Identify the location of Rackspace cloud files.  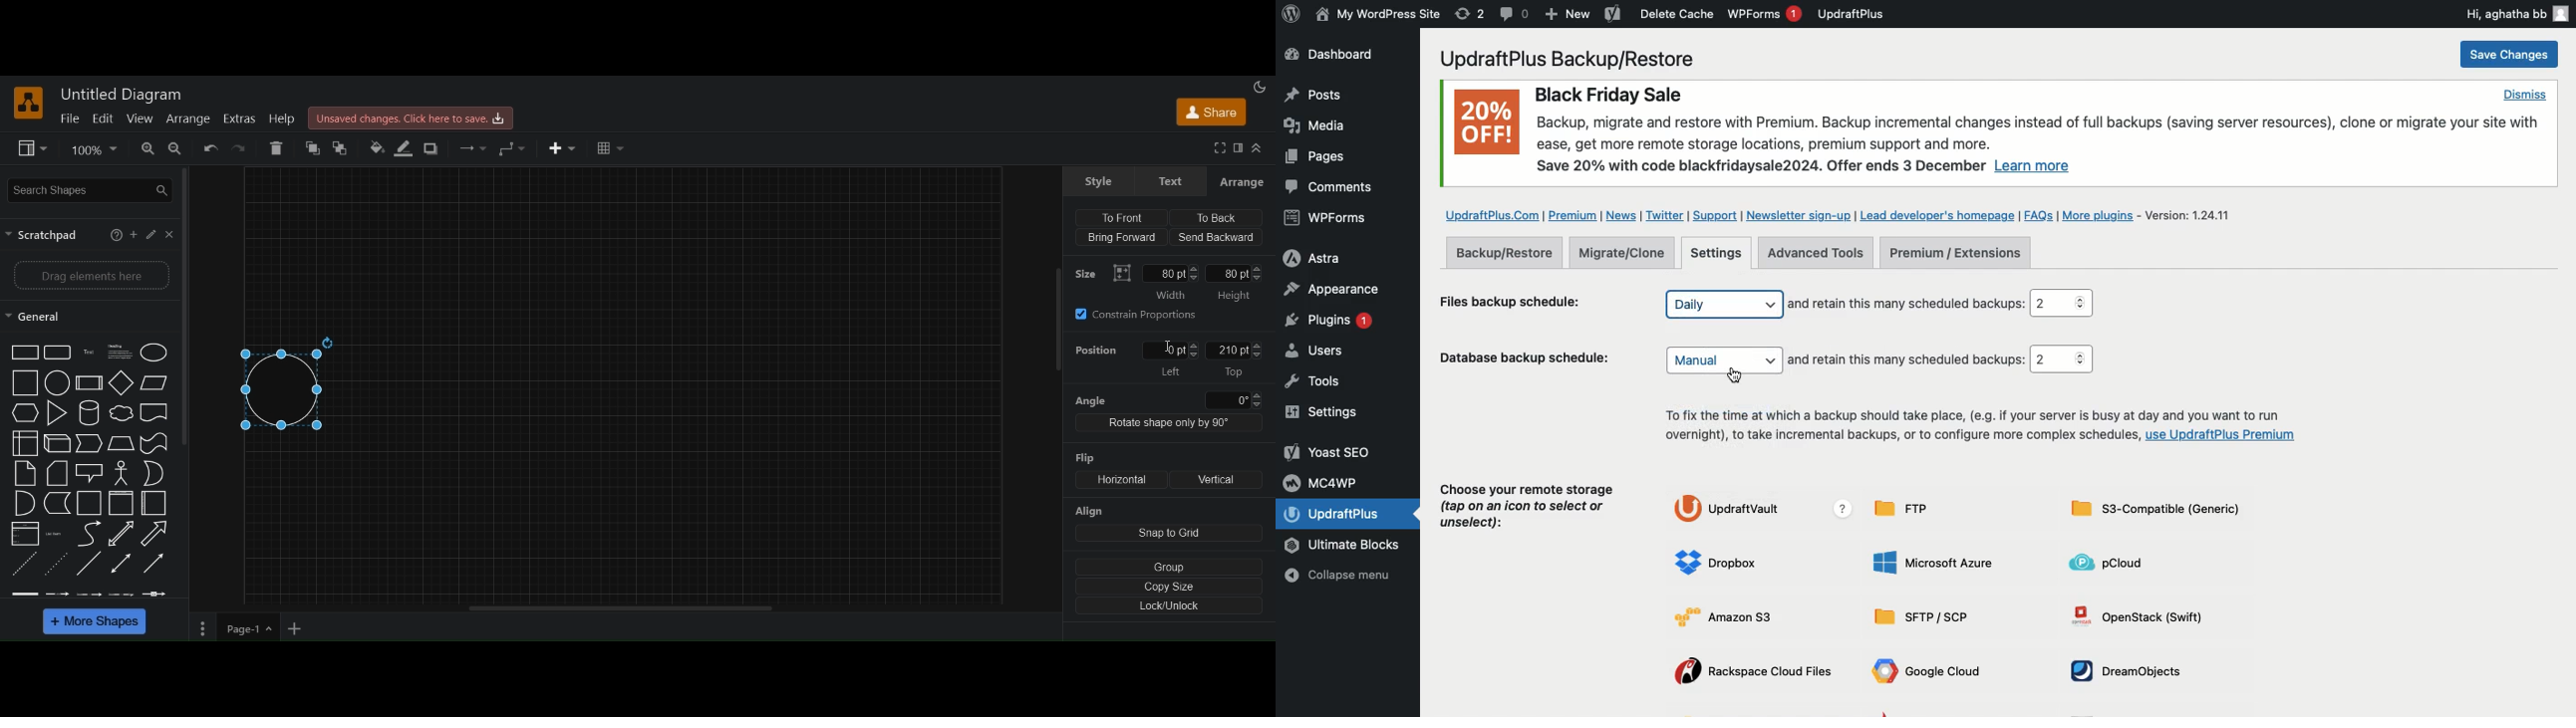
(1758, 673).